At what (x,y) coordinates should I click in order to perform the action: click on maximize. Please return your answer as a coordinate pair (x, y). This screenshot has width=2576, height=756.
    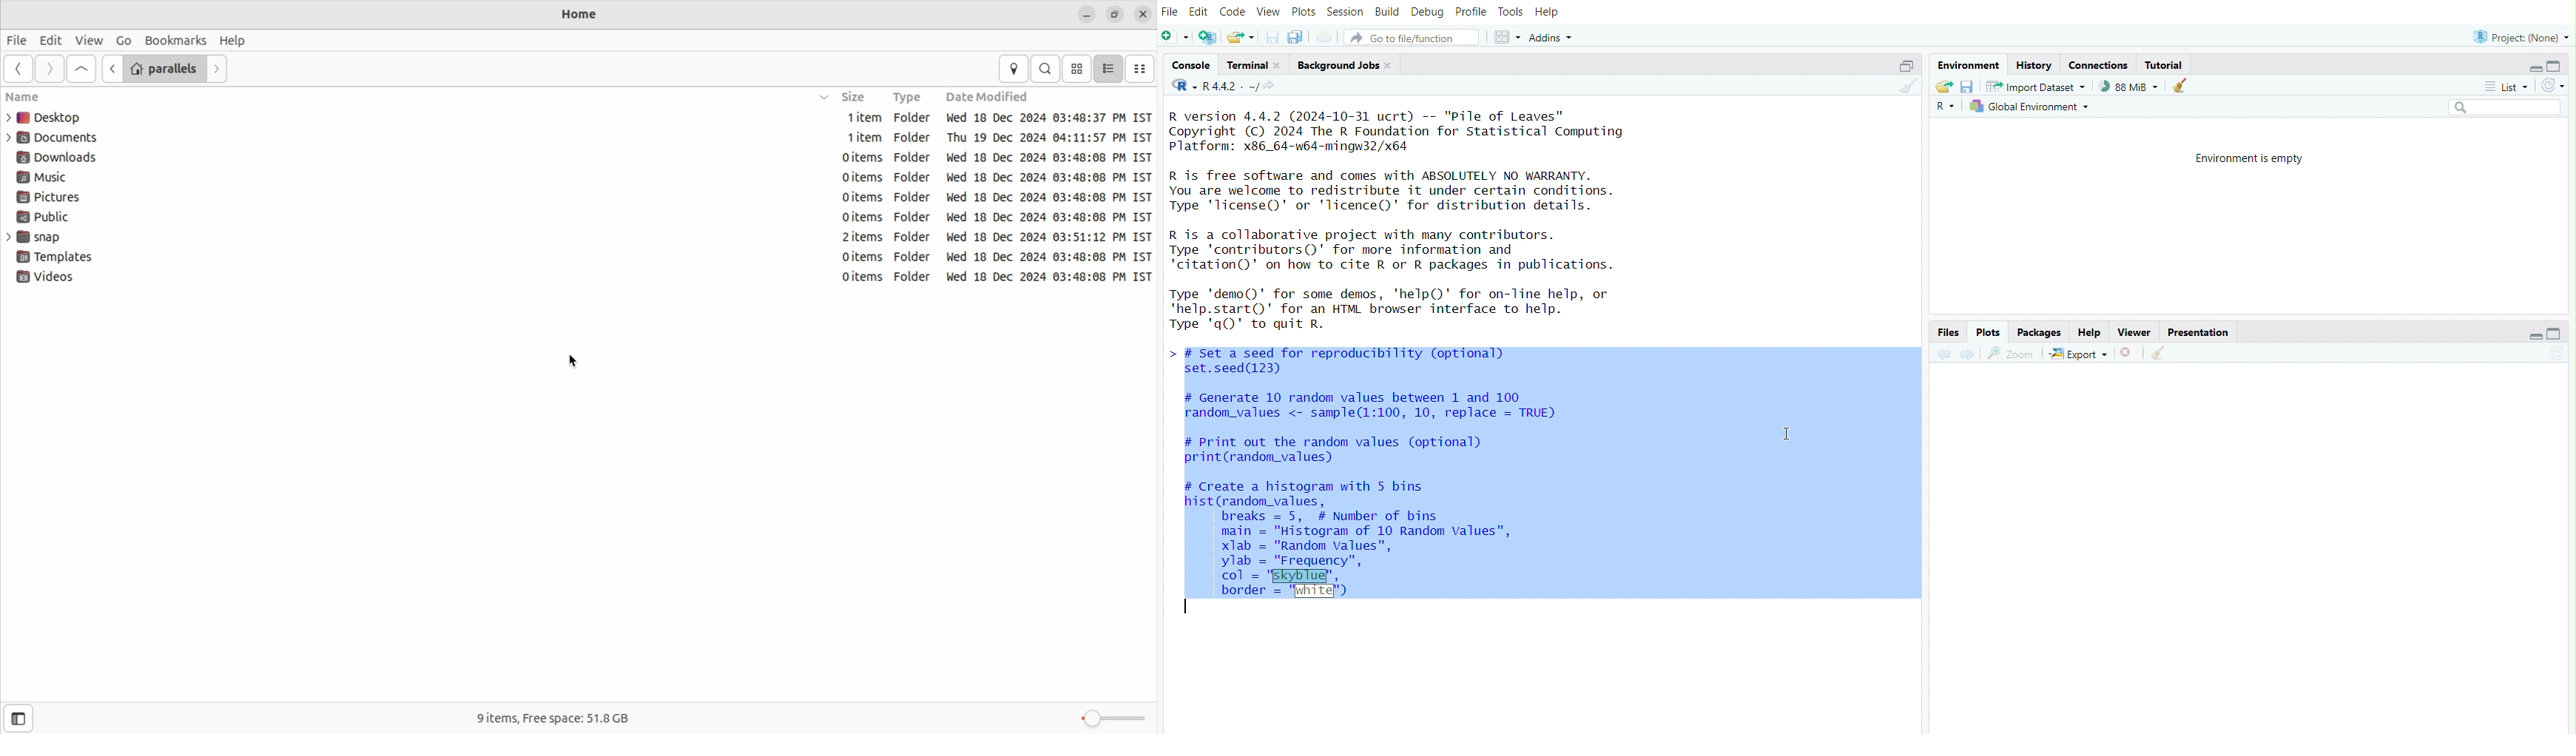
    Looking at the image, I should click on (2561, 64).